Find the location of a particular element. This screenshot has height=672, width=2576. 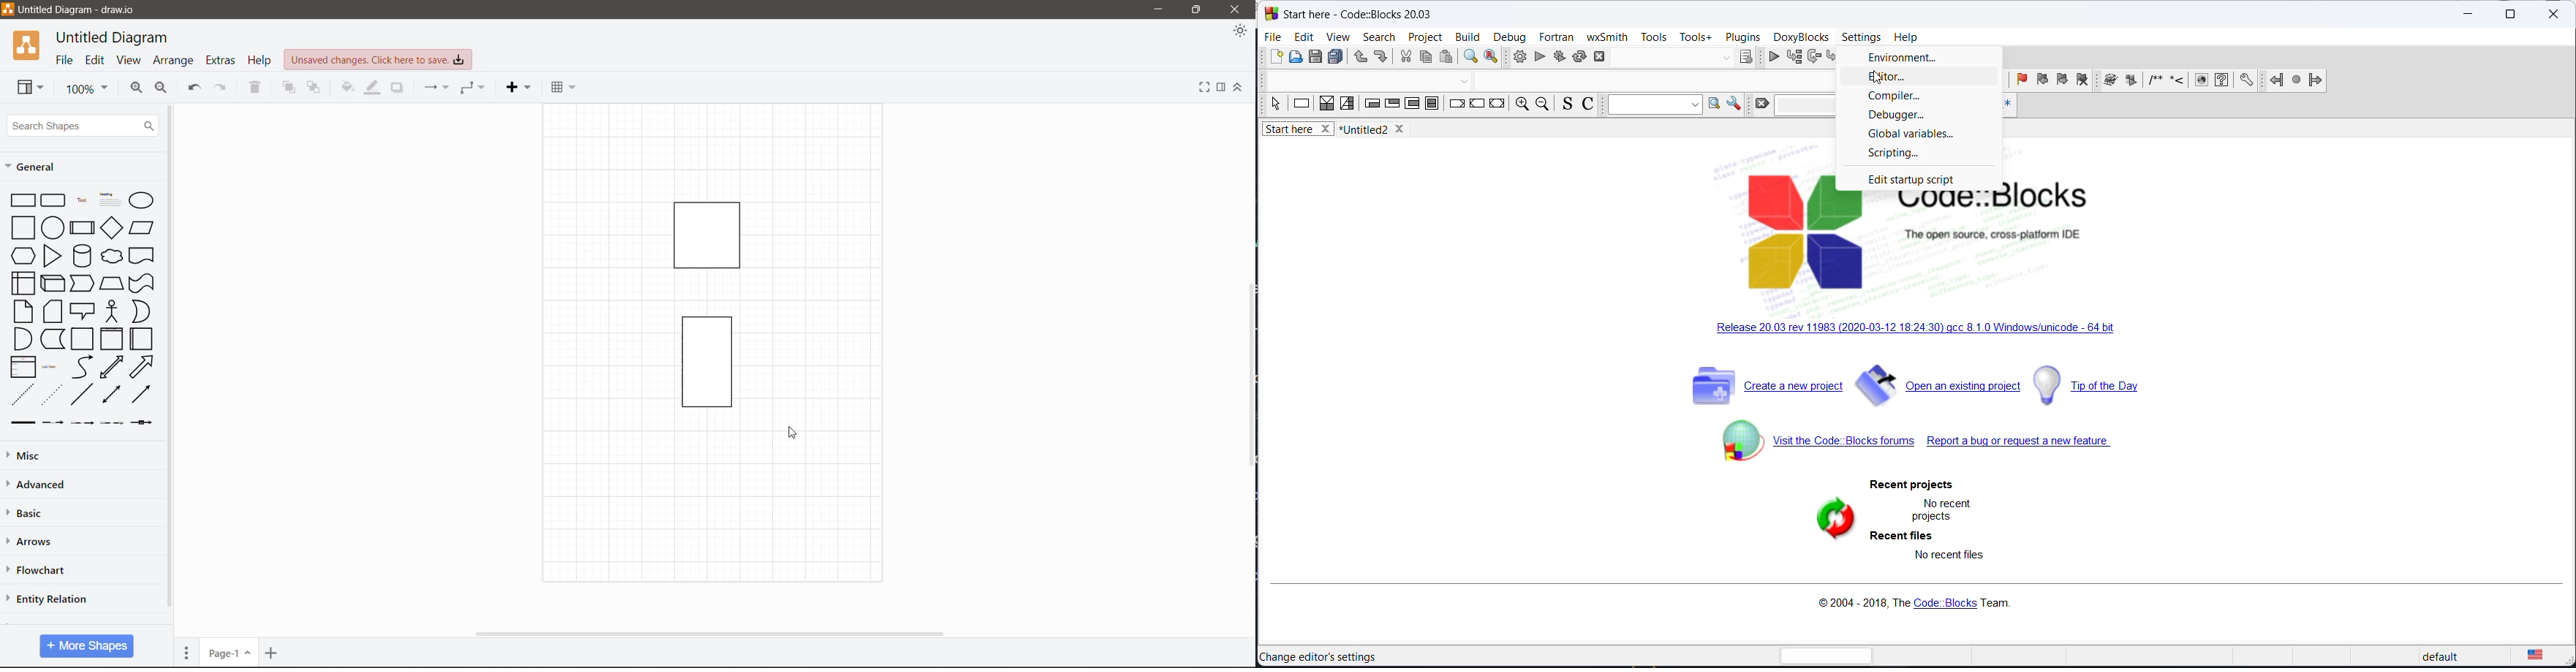

Build is located at coordinates (1466, 35).